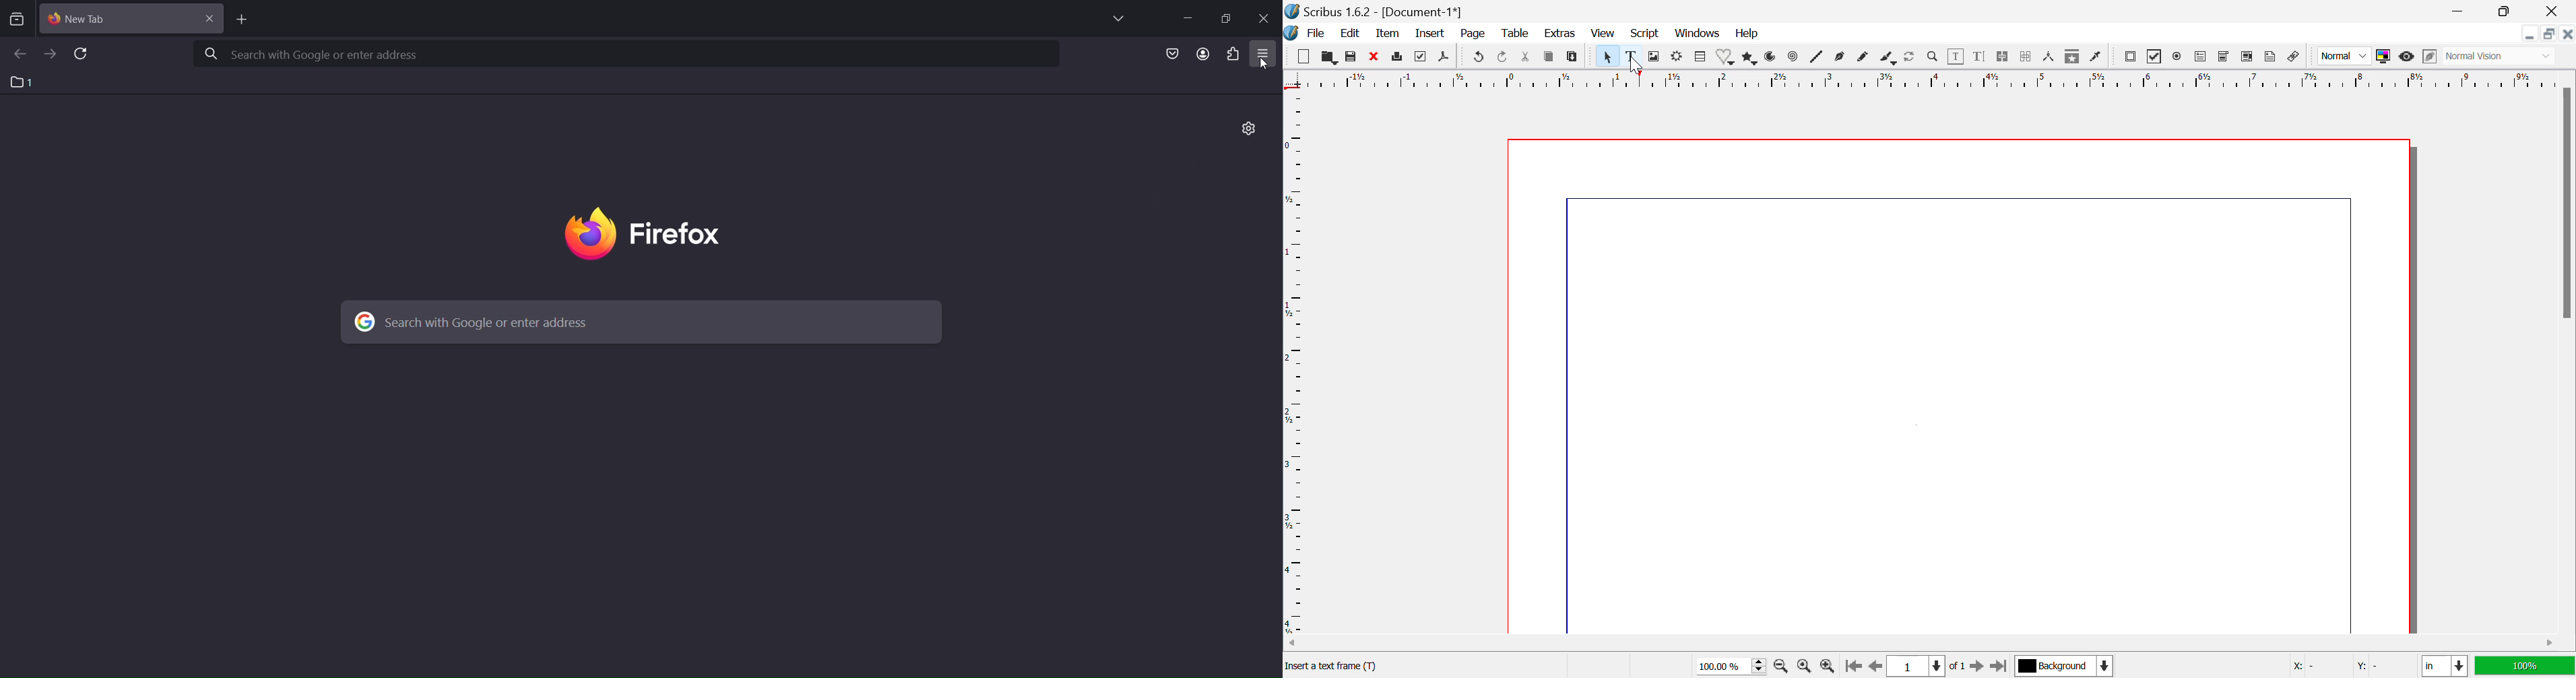  What do you see at coordinates (2344, 58) in the screenshot?
I see `Normal` at bounding box center [2344, 58].